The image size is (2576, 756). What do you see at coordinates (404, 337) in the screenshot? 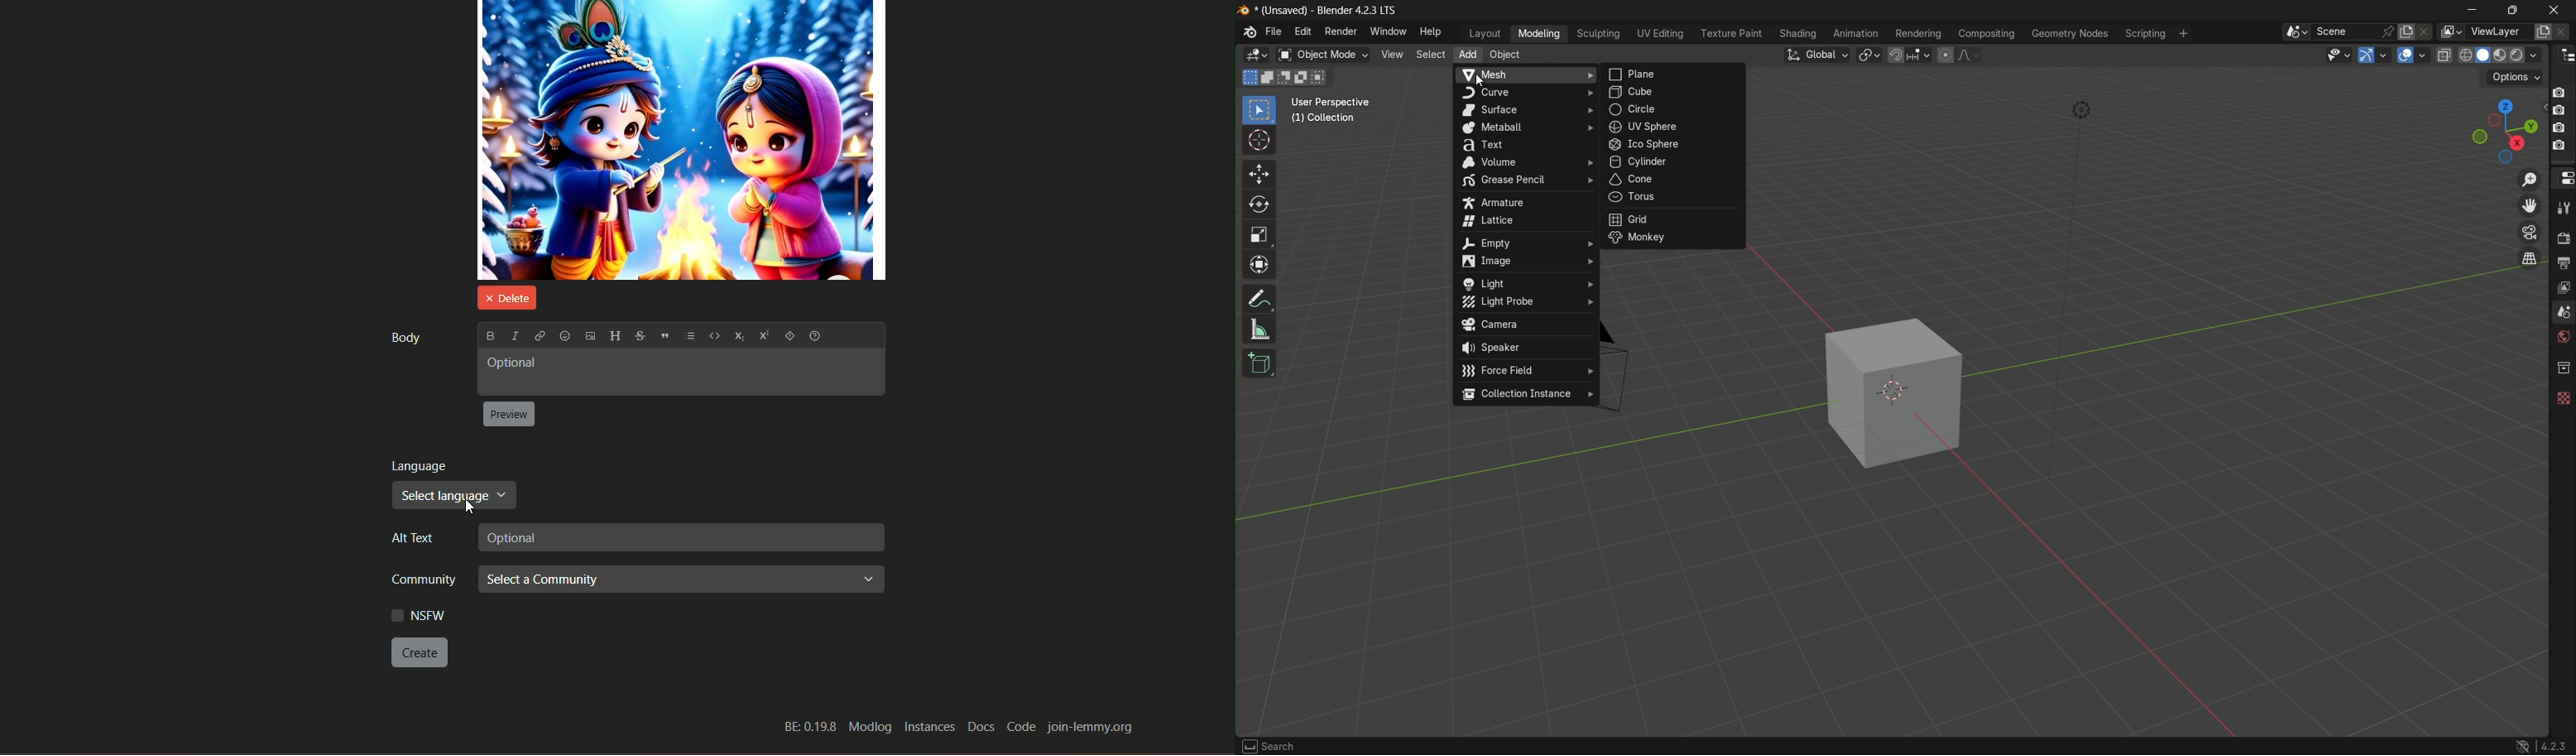
I see `body` at bounding box center [404, 337].